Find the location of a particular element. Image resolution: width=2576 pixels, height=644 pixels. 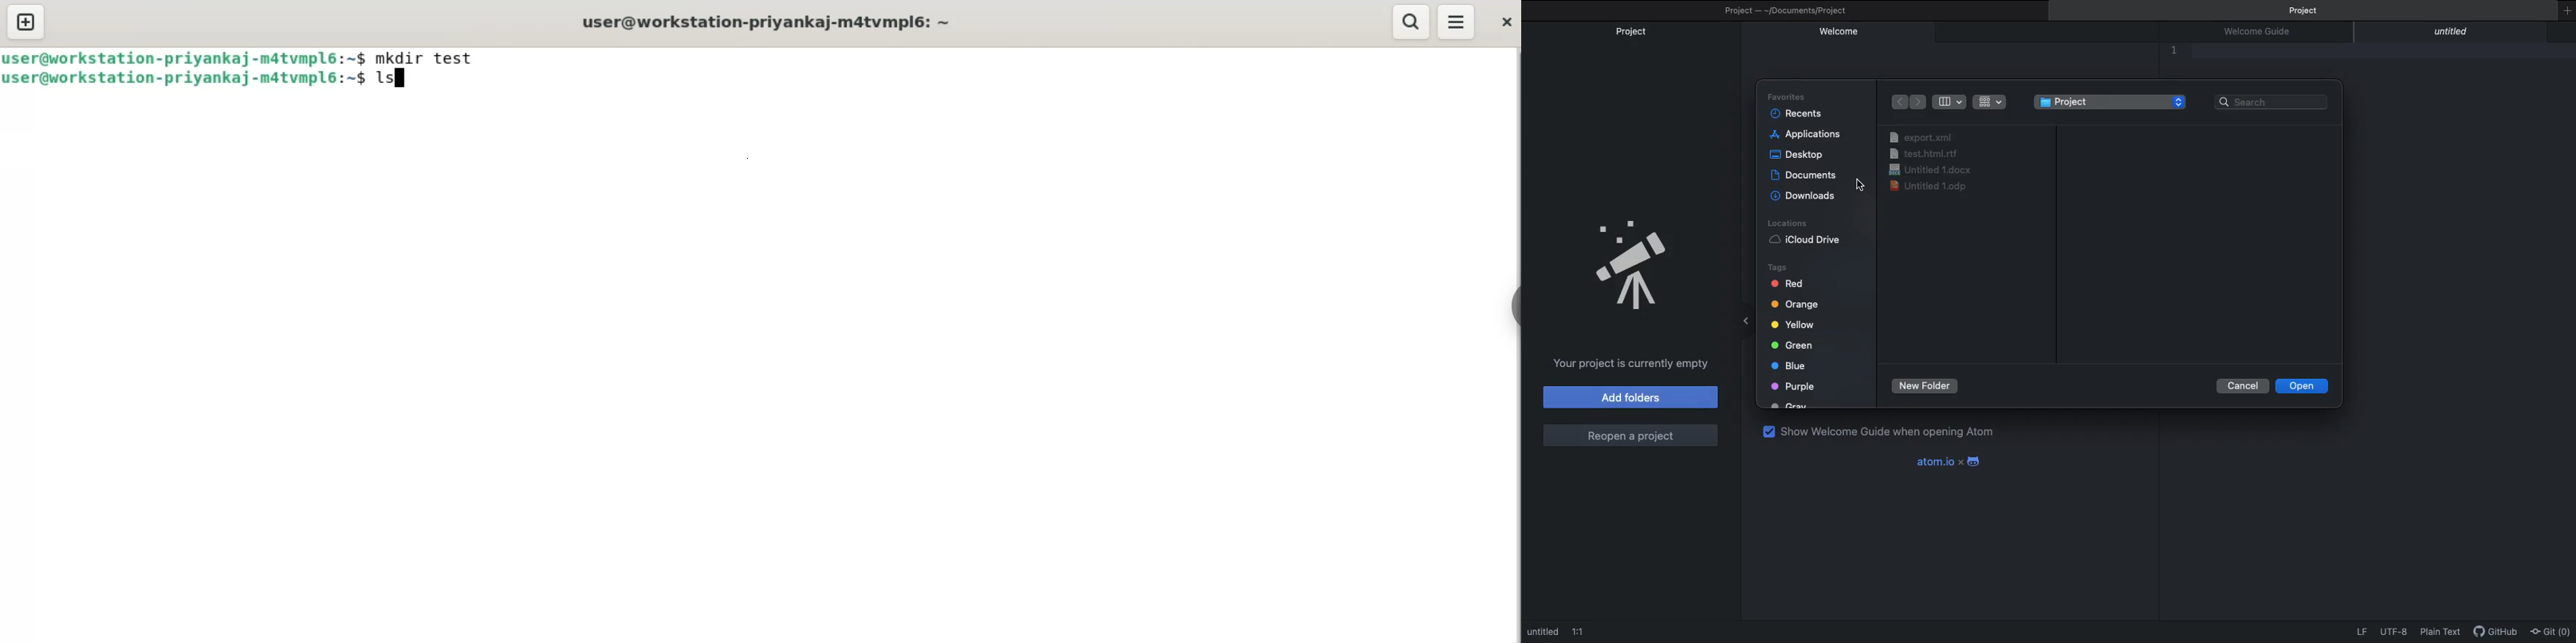

new tab is located at coordinates (26, 23).